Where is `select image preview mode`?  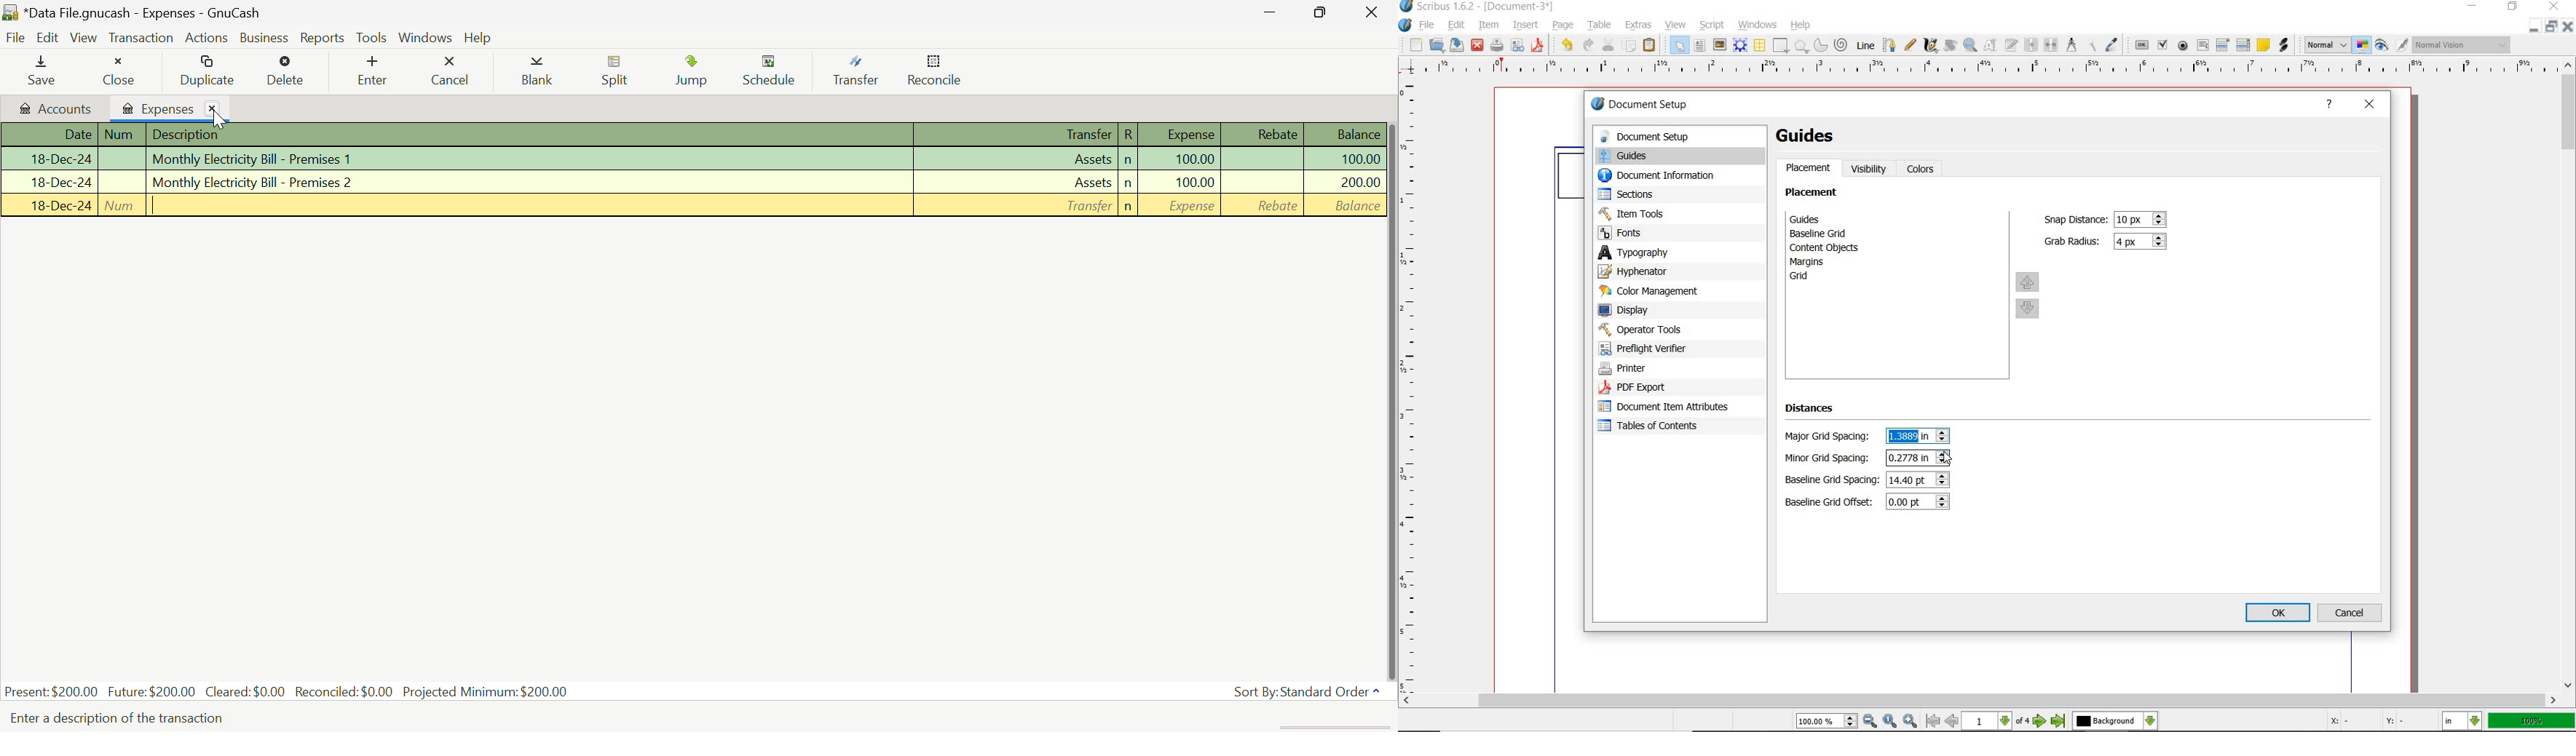
select image preview mode is located at coordinates (2328, 44).